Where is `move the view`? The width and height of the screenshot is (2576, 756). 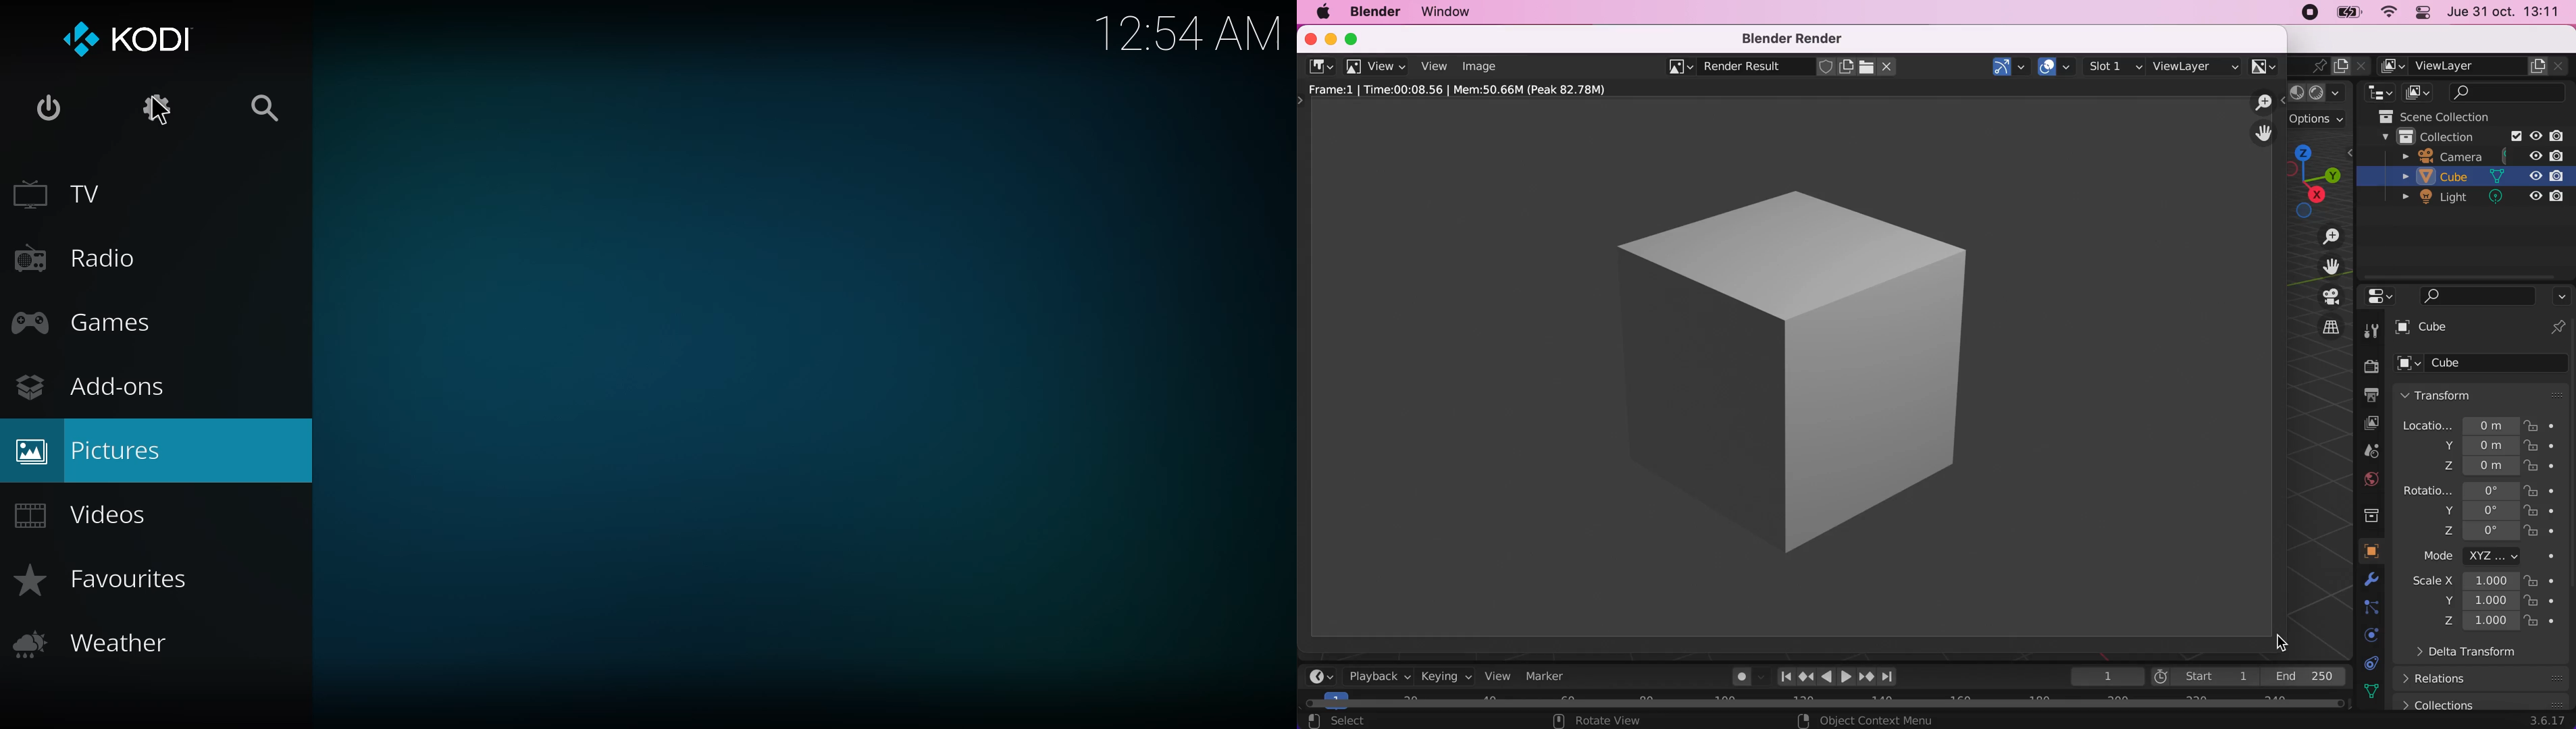 move the view is located at coordinates (2264, 134).